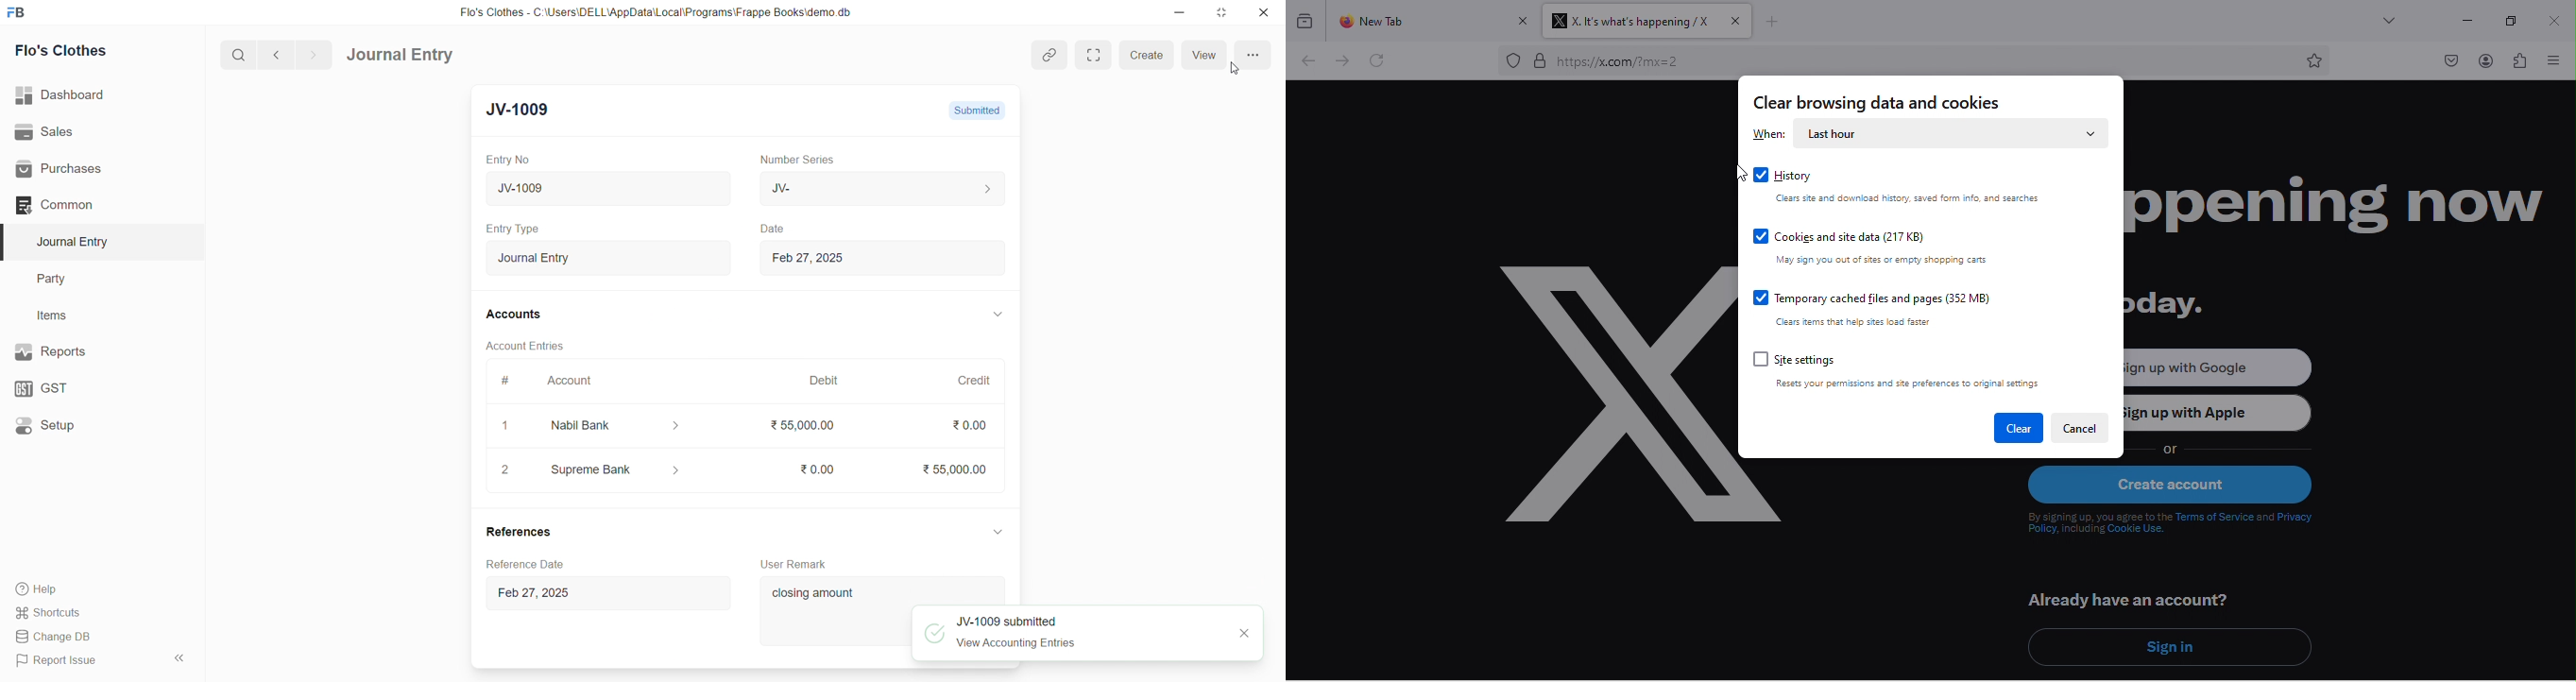 The width and height of the screenshot is (2576, 700). What do you see at coordinates (616, 472) in the screenshot?
I see `Supreme Bank` at bounding box center [616, 472].